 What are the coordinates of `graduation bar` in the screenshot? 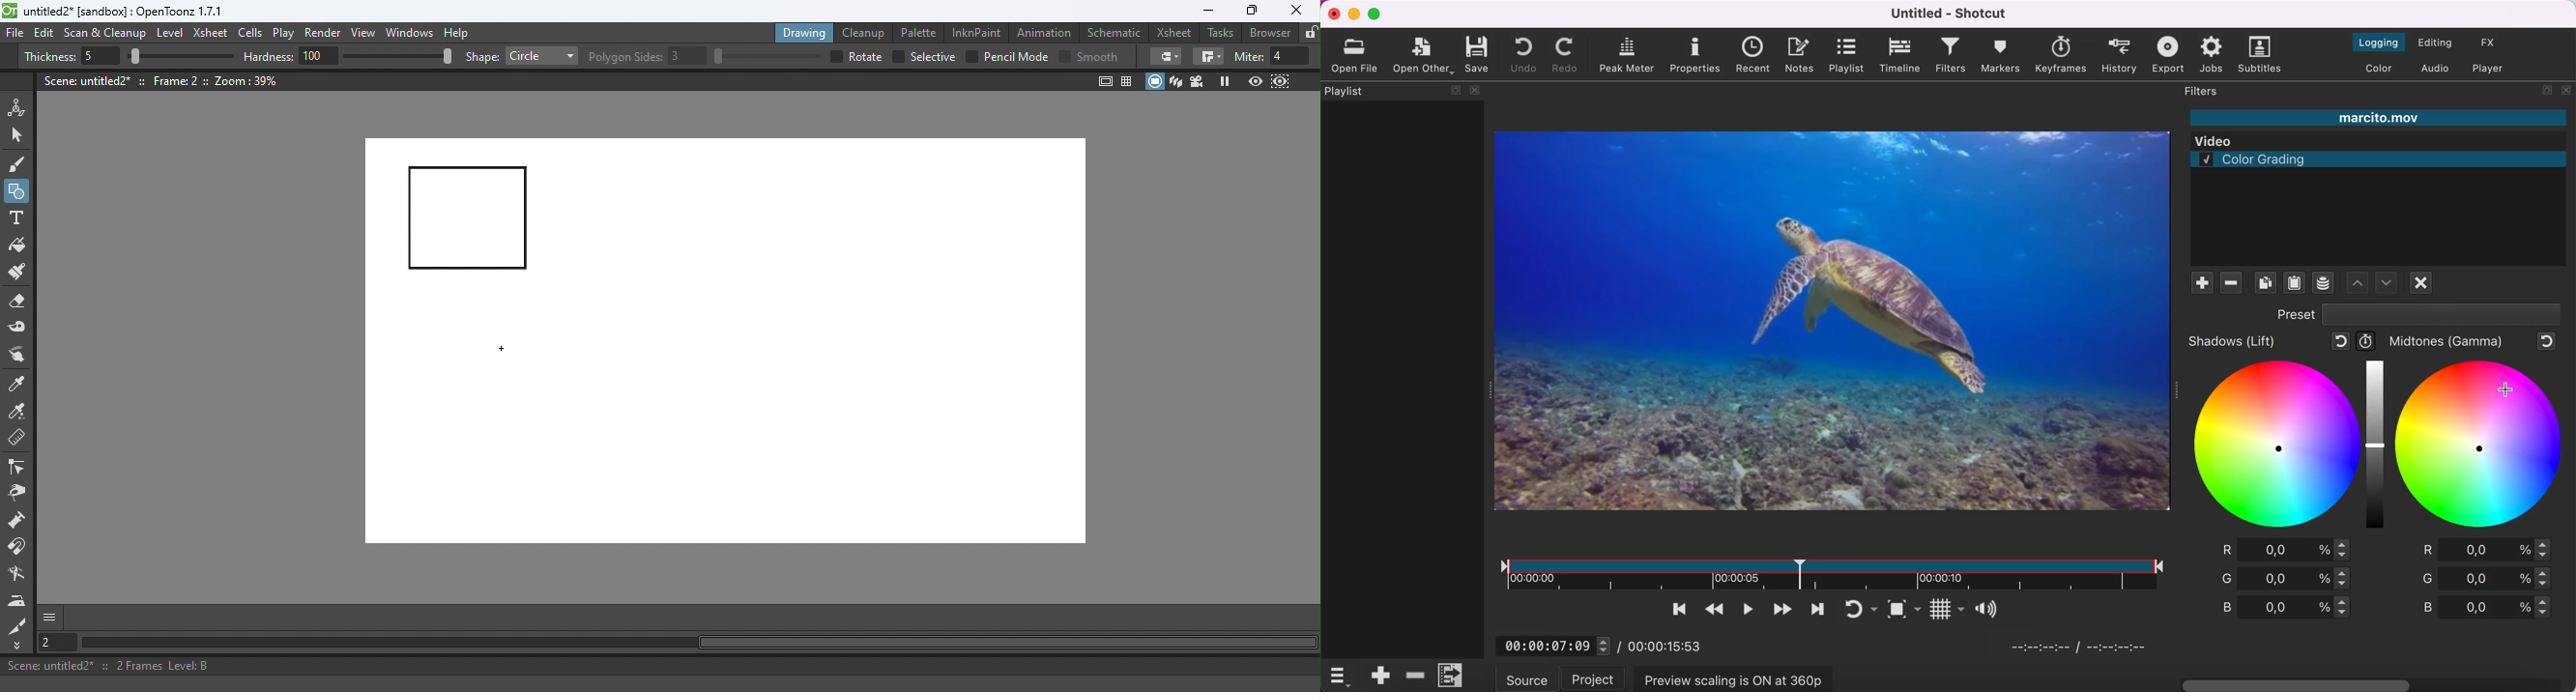 It's located at (2377, 446).